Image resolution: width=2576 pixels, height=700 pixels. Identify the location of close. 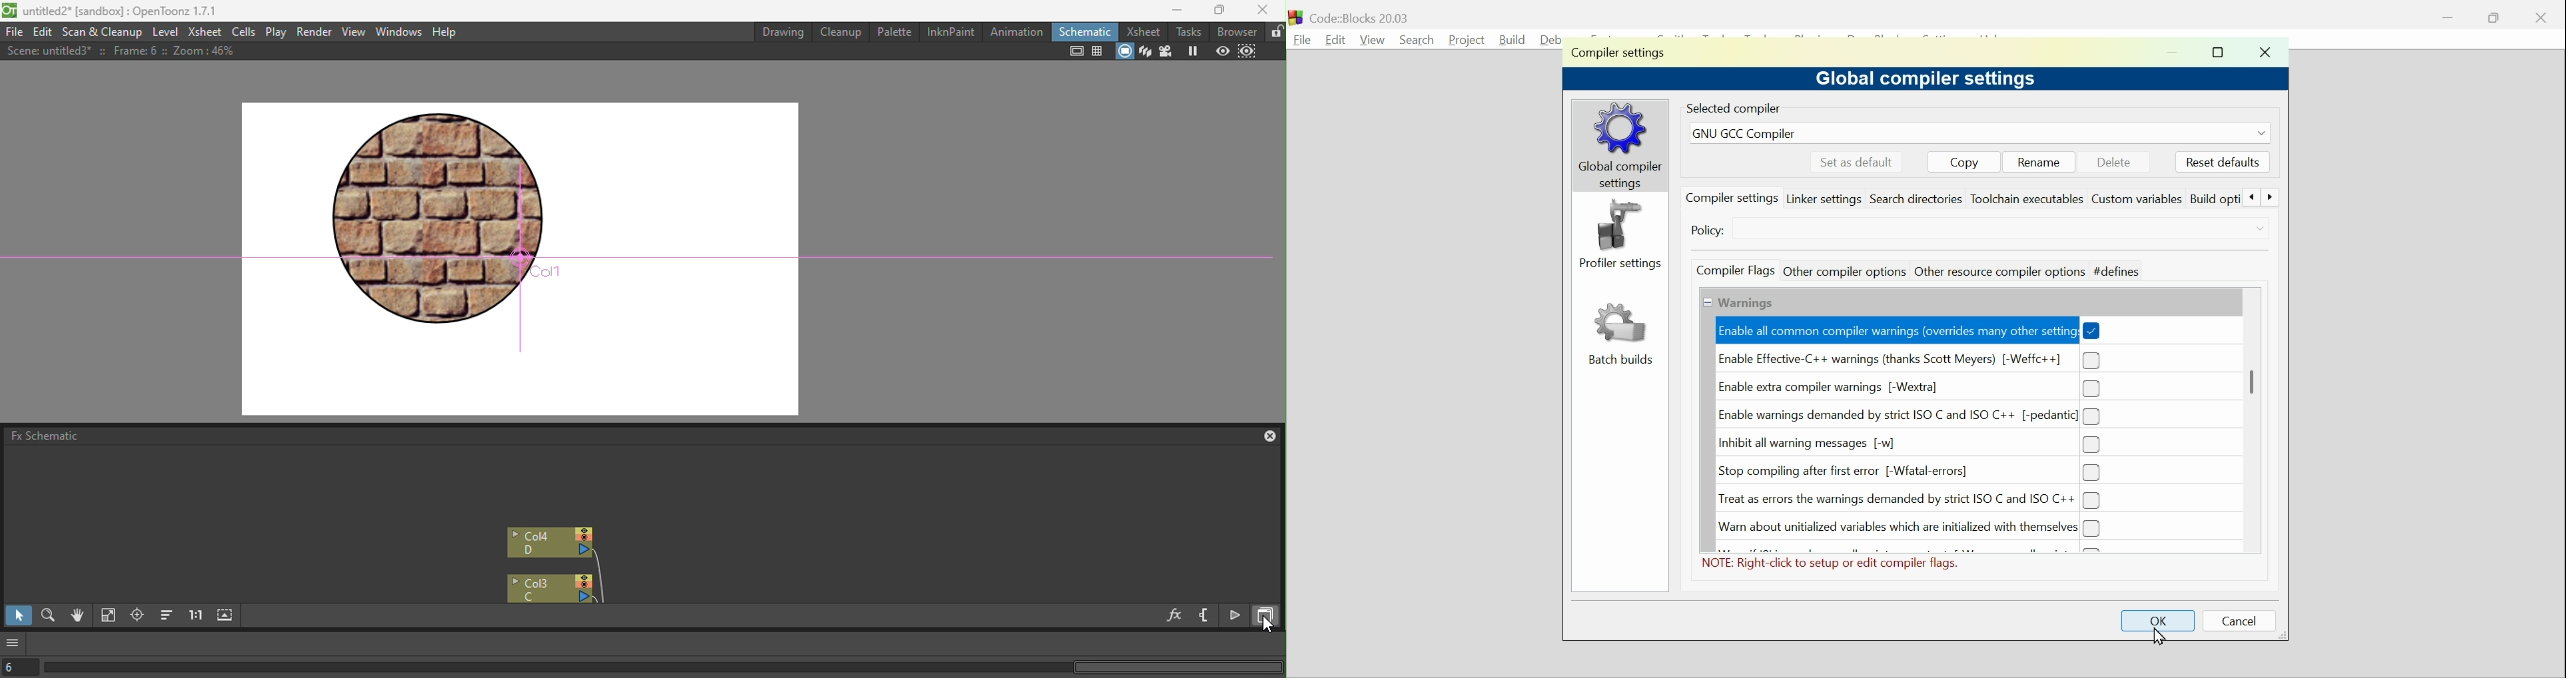
(2541, 17).